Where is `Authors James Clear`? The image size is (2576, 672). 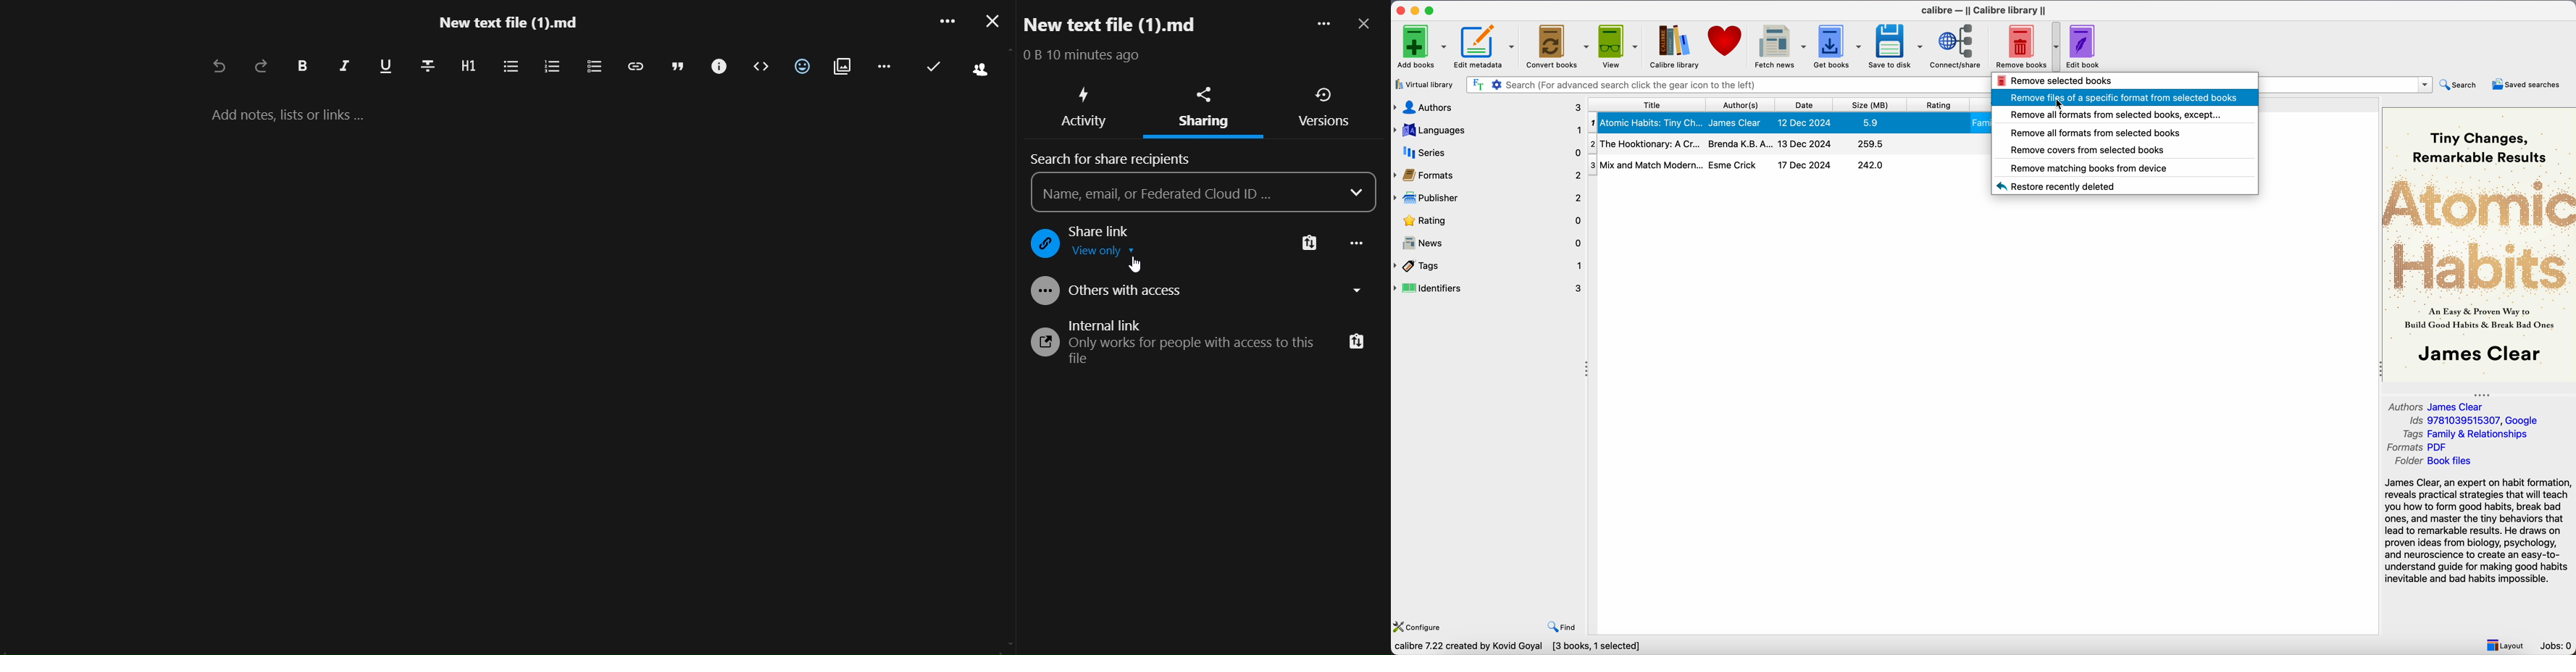 Authors James Clear is located at coordinates (2431, 405).